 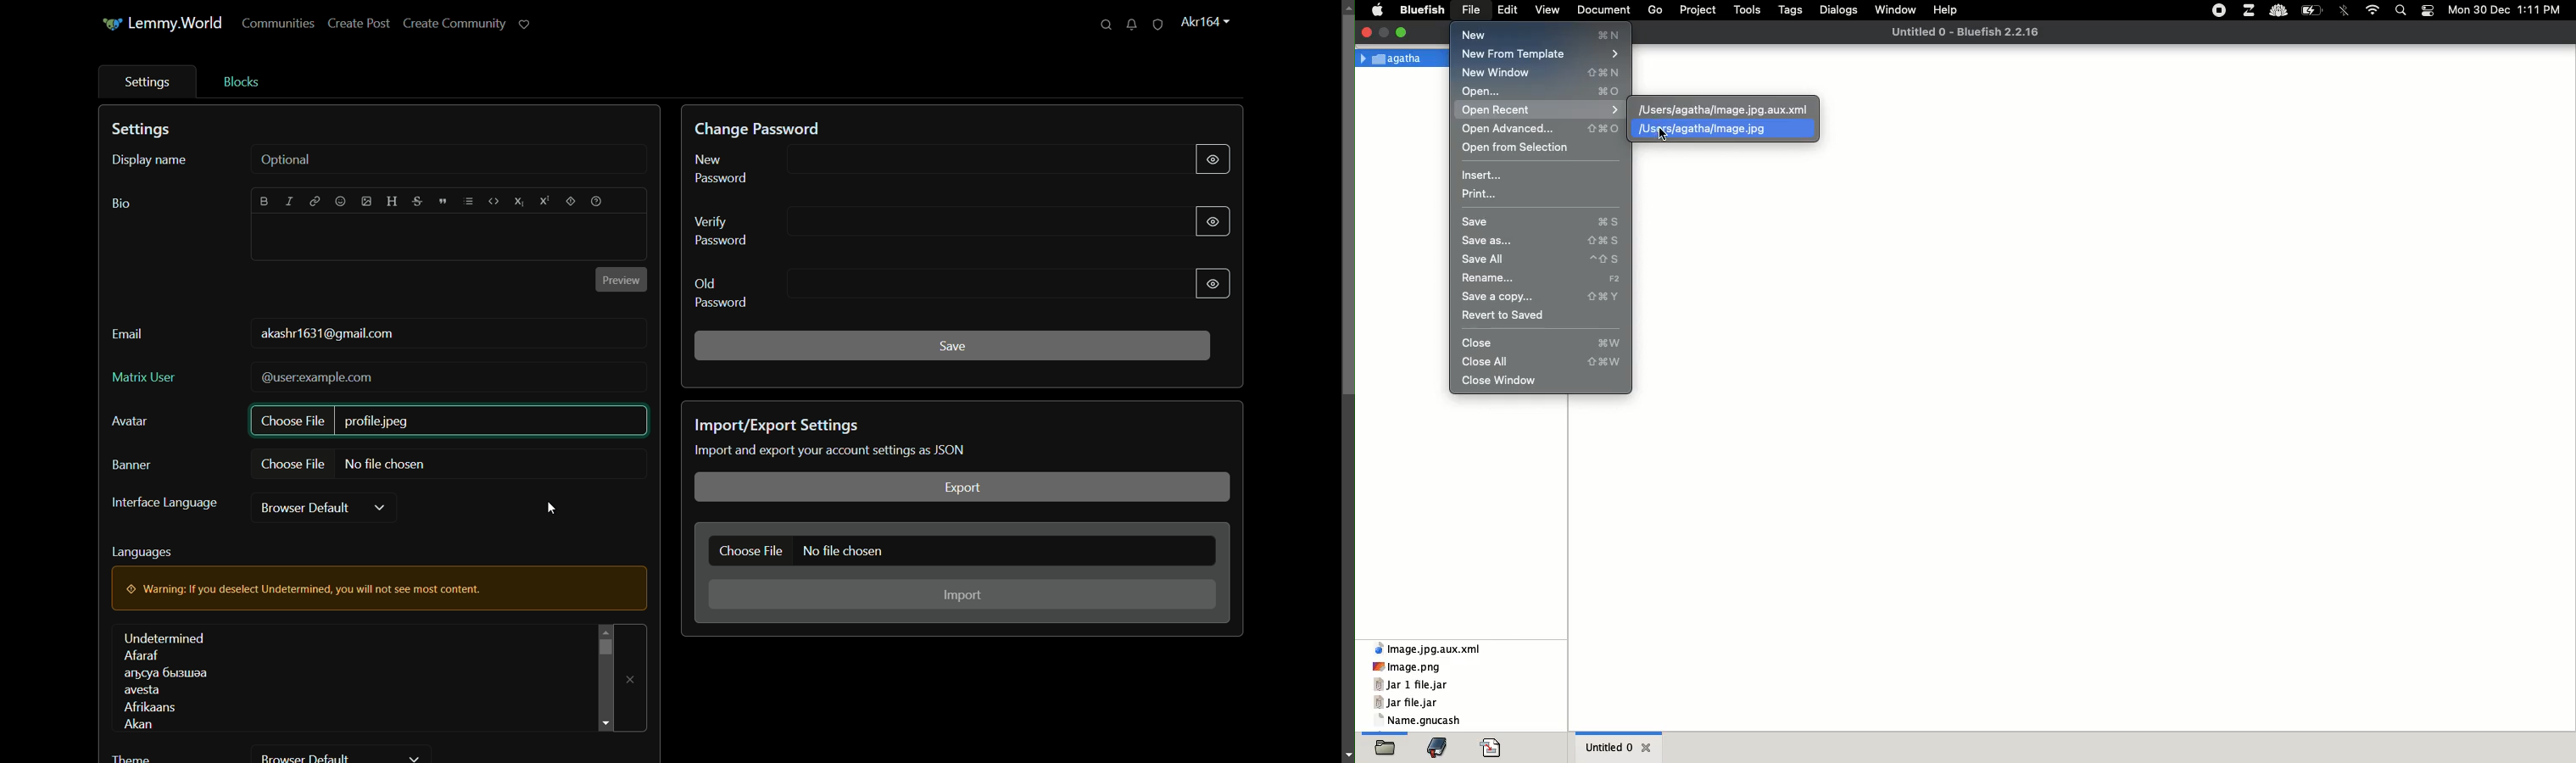 I want to click on unread reports, so click(x=1157, y=25).